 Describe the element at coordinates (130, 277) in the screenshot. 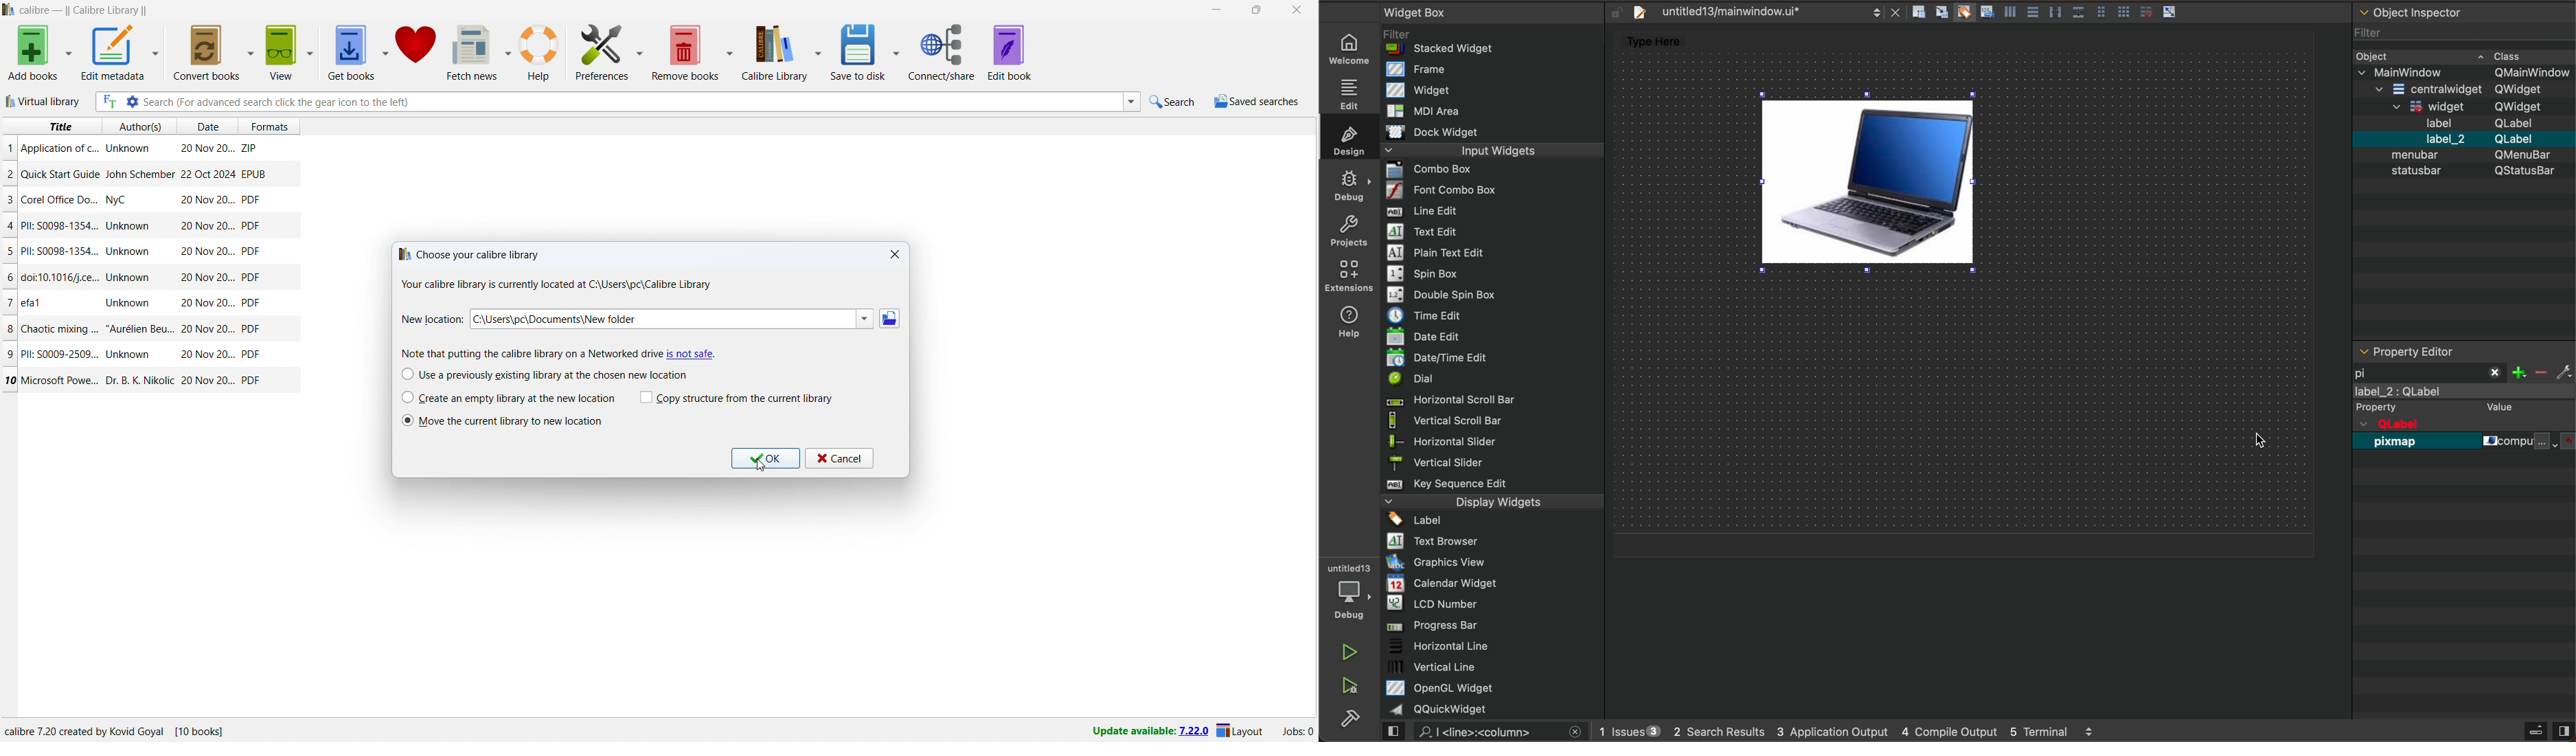

I see `Author` at that location.